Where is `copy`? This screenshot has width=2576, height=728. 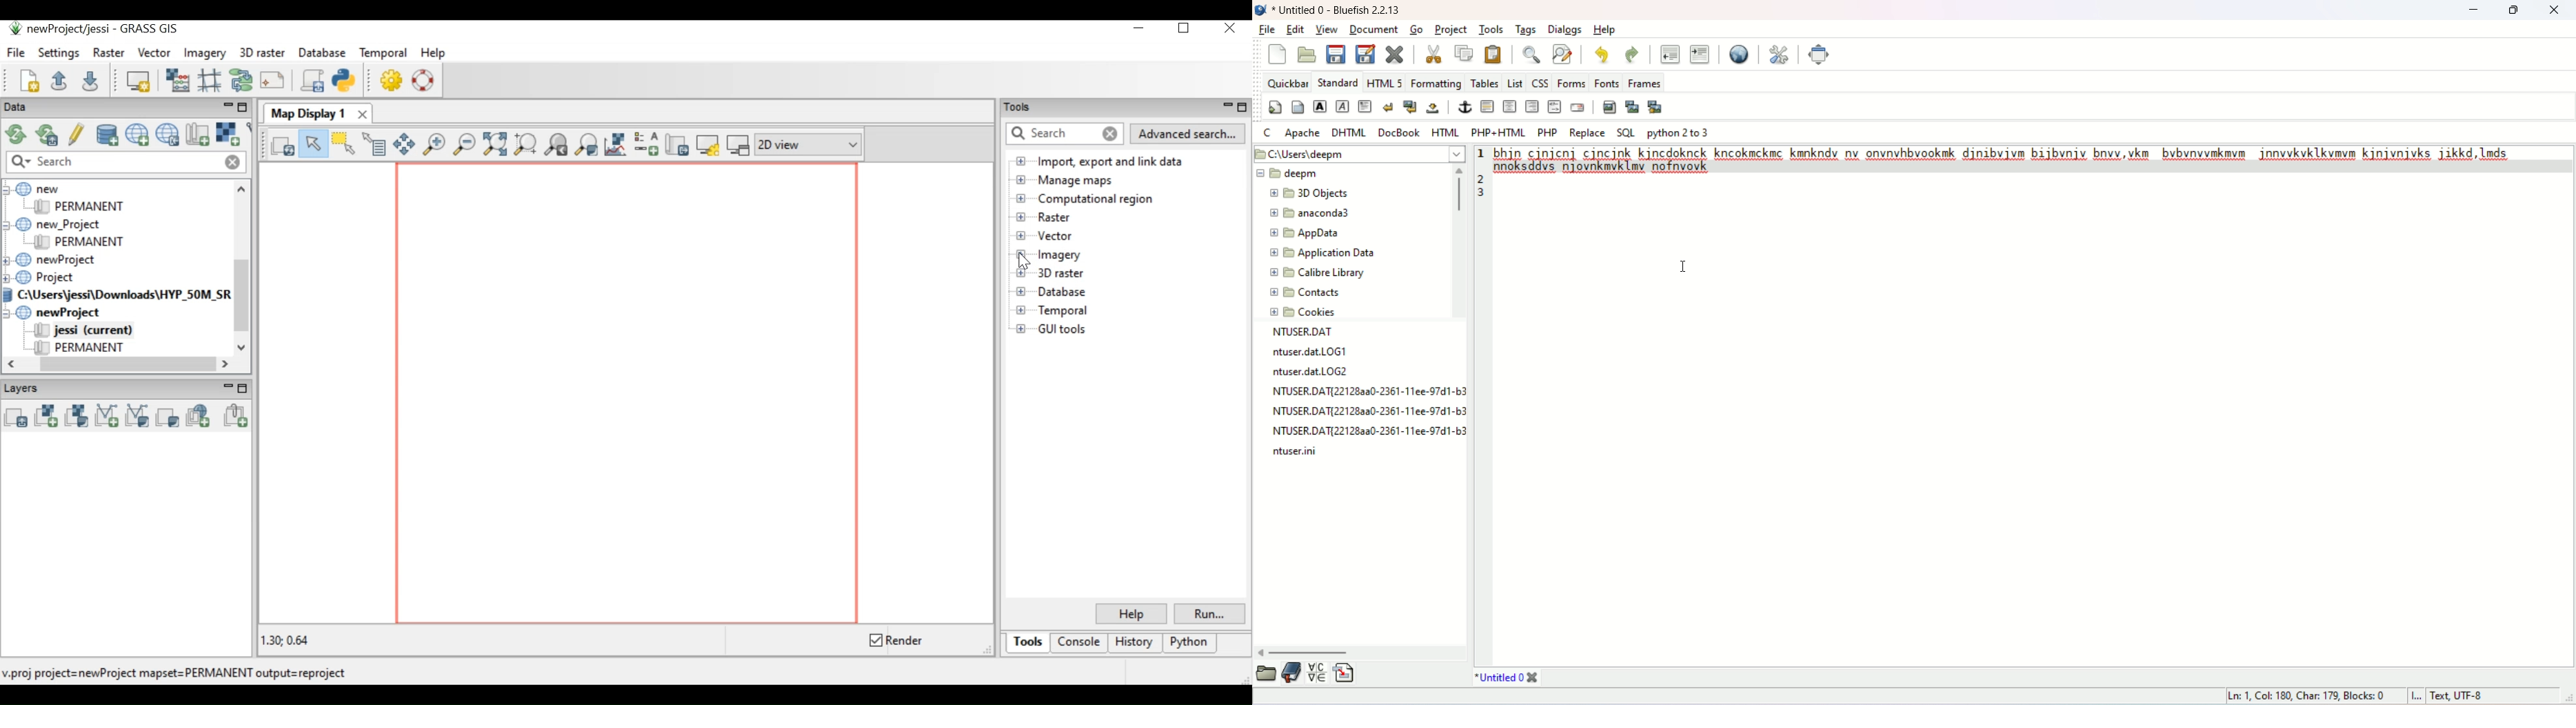
copy is located at coordinates (1462, 54).